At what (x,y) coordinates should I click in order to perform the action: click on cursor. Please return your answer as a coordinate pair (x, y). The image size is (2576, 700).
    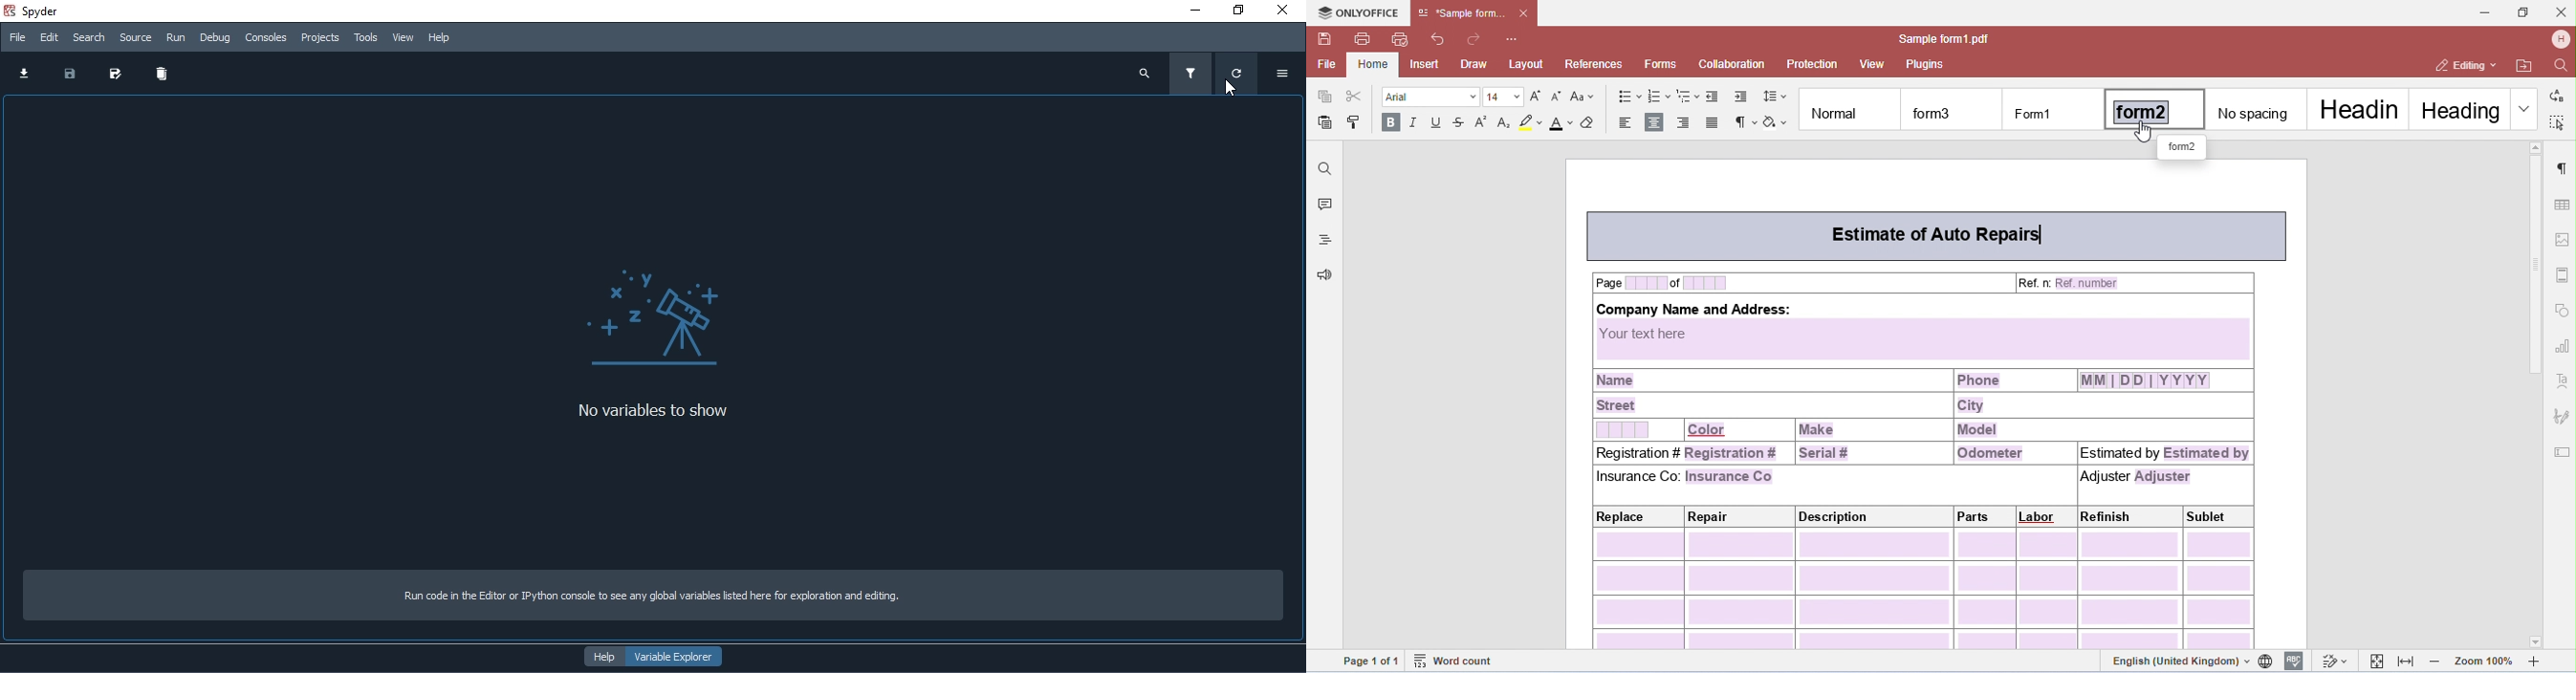
    Looking at the image, I should click on (1239, 86).